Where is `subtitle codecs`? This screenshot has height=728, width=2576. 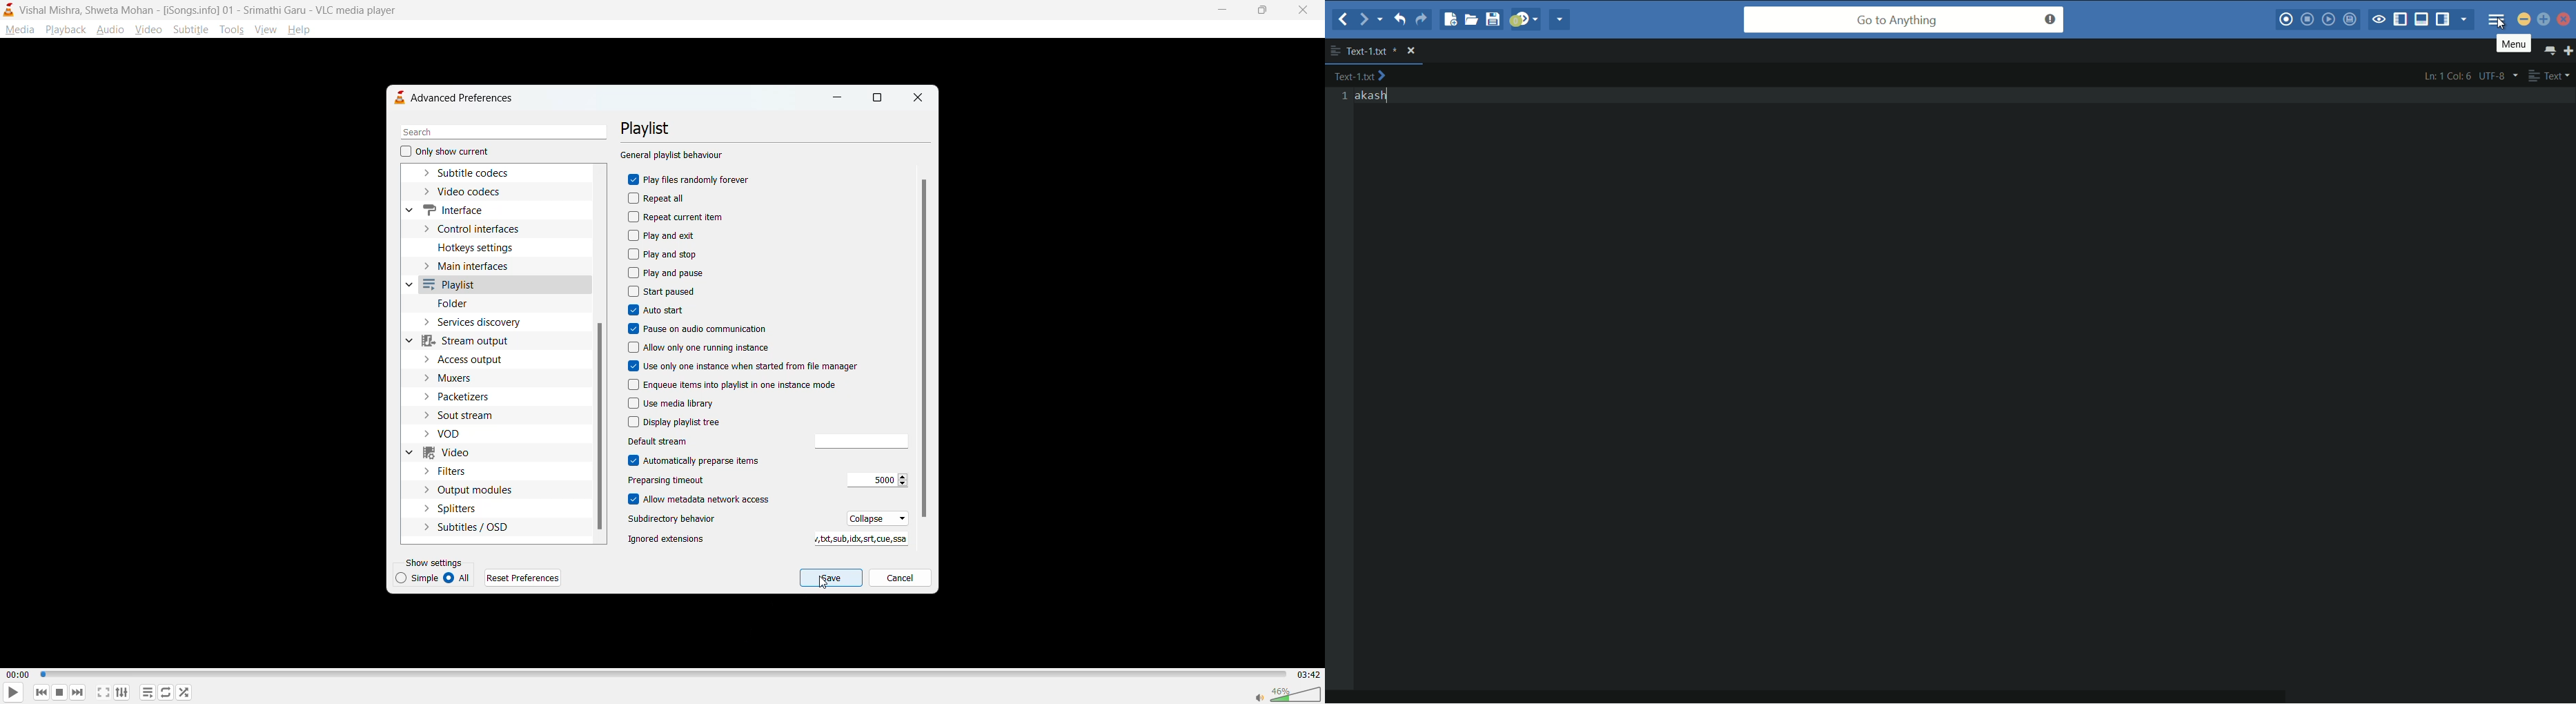
subtitle codecs is located at coordinates (478, 174).